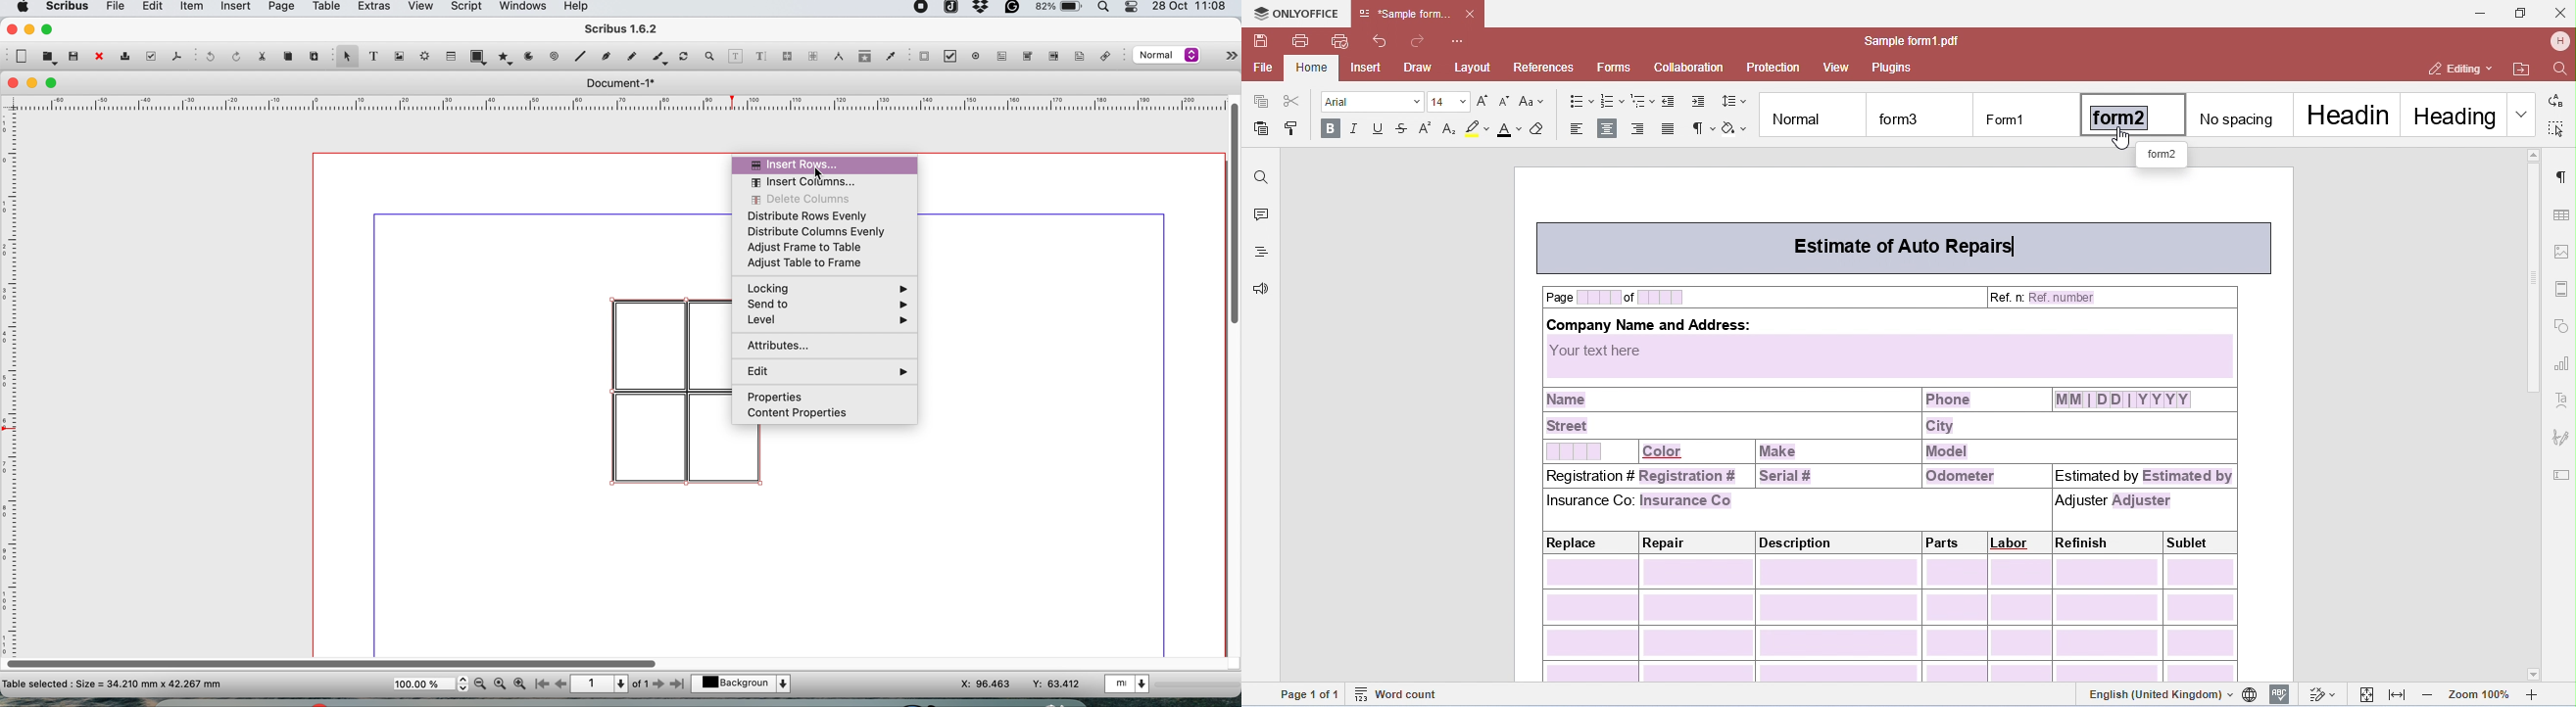 The height and width of the screenshot is (728, 2576). What do you see at coordinates (830, 288) in the screenshot?
I see `locking` at bounding box center [830, 288].